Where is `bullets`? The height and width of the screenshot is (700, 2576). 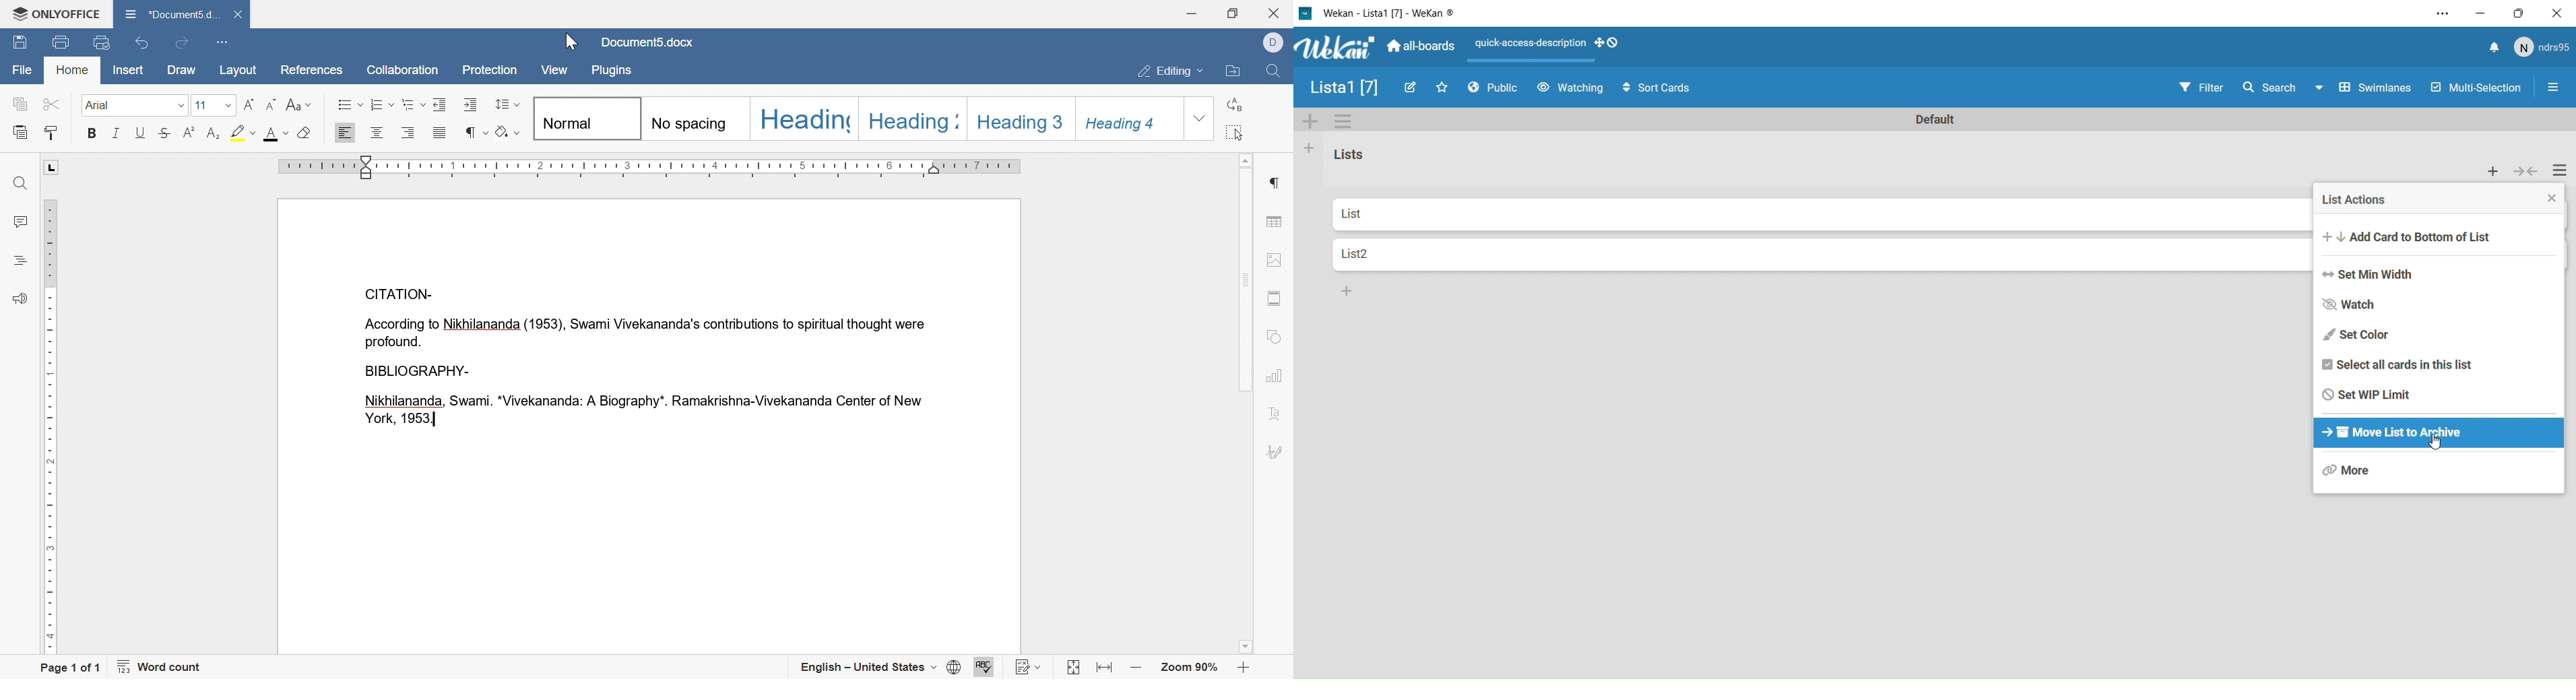
bullets is located at coordinates (349, 104).